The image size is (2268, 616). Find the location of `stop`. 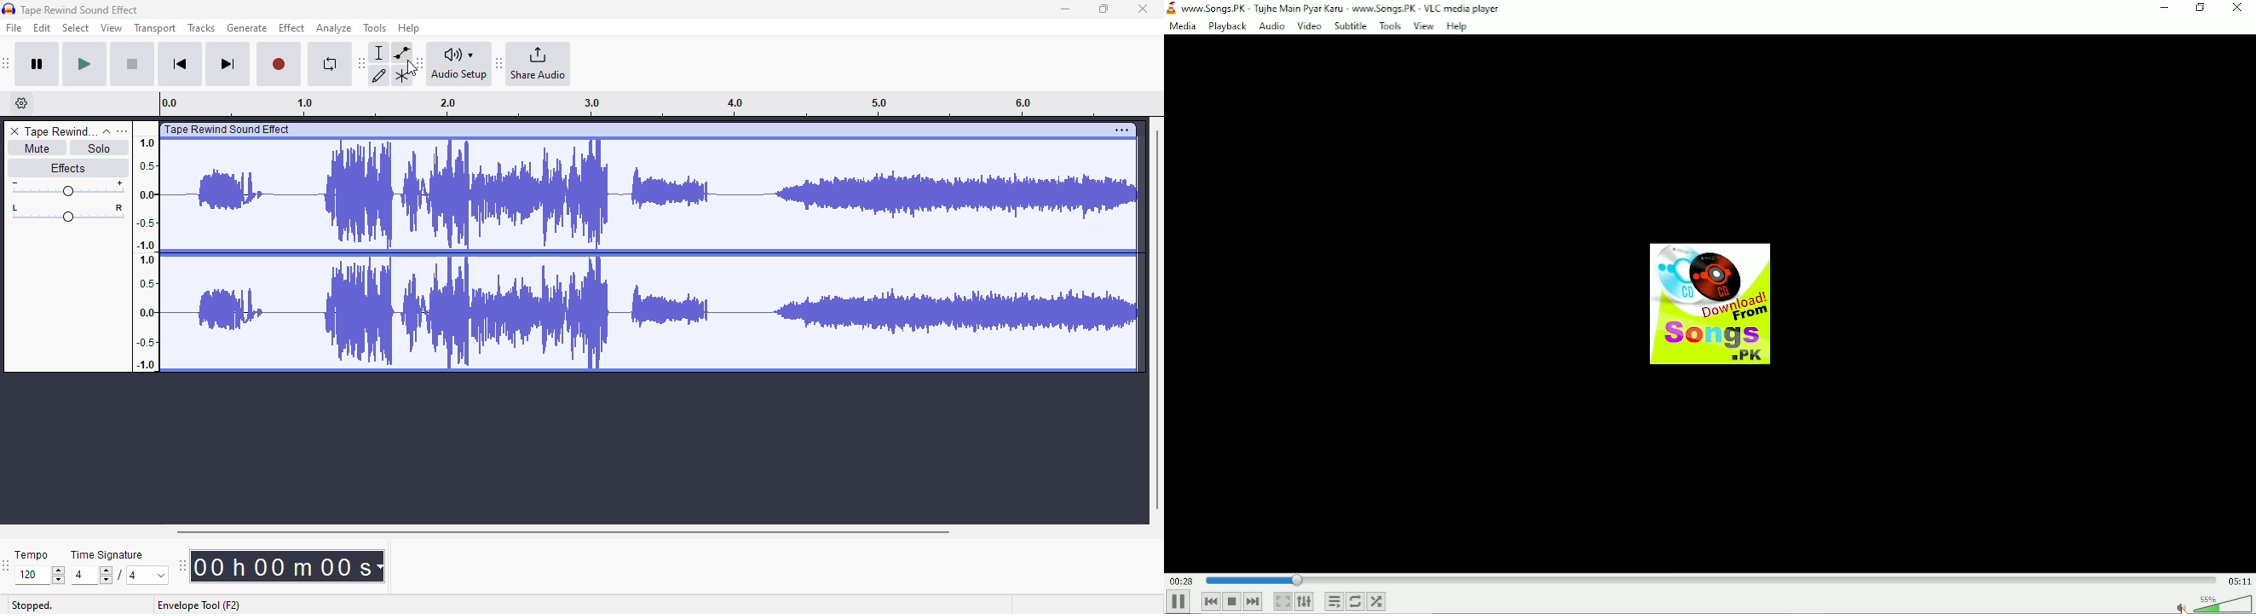

stop is located at coordinates (132, 65).